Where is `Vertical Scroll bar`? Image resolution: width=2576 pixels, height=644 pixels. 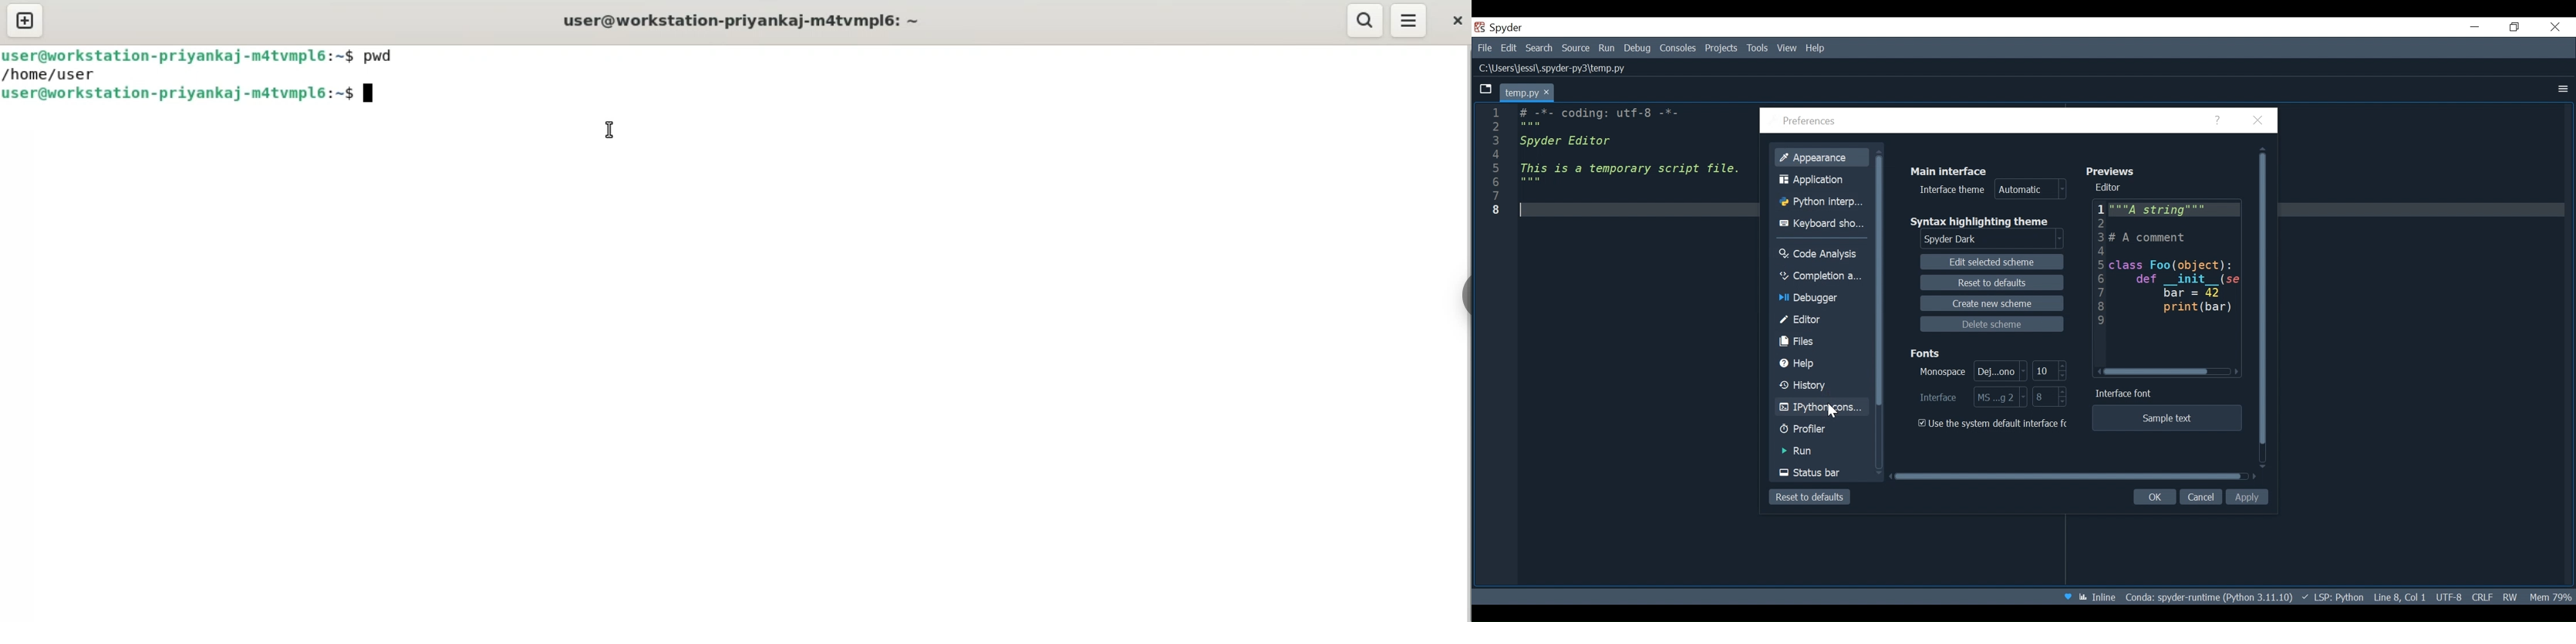
Vertical Scroll bar is located at coordinates (1878, 278).